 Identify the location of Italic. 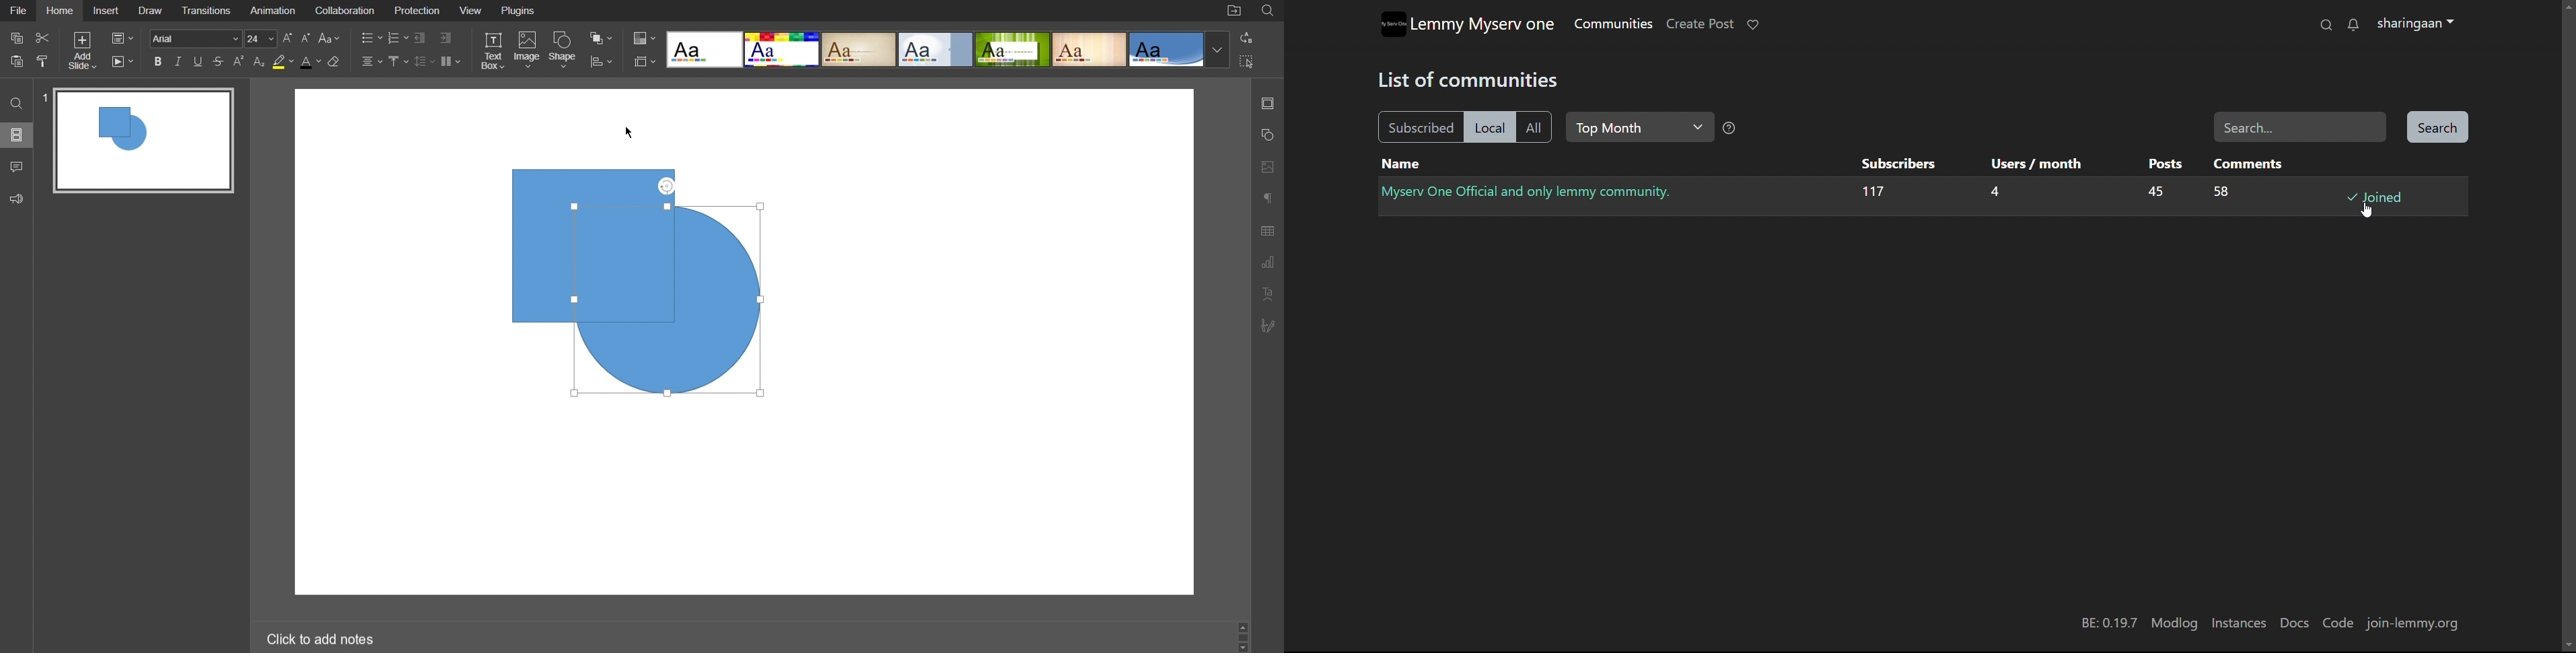
(179, 62).